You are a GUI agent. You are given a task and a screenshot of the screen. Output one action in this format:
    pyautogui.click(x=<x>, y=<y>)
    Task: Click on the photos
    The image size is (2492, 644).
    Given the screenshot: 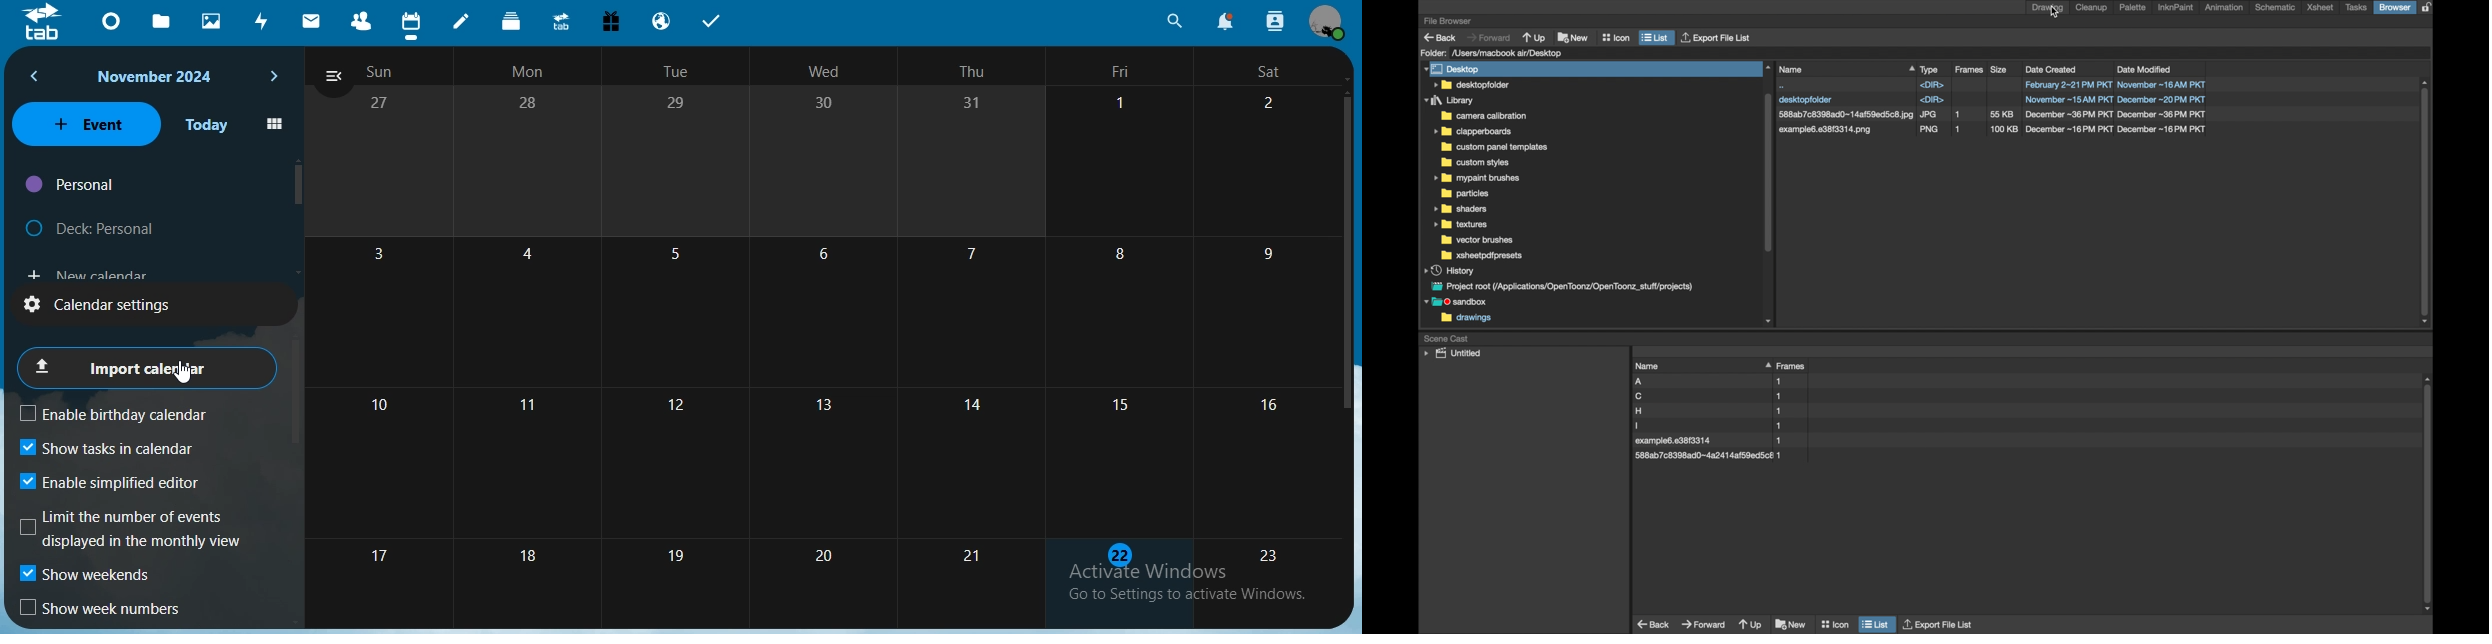 What is the action you would take?
    pyautogui.click(x=212, y=22)
    